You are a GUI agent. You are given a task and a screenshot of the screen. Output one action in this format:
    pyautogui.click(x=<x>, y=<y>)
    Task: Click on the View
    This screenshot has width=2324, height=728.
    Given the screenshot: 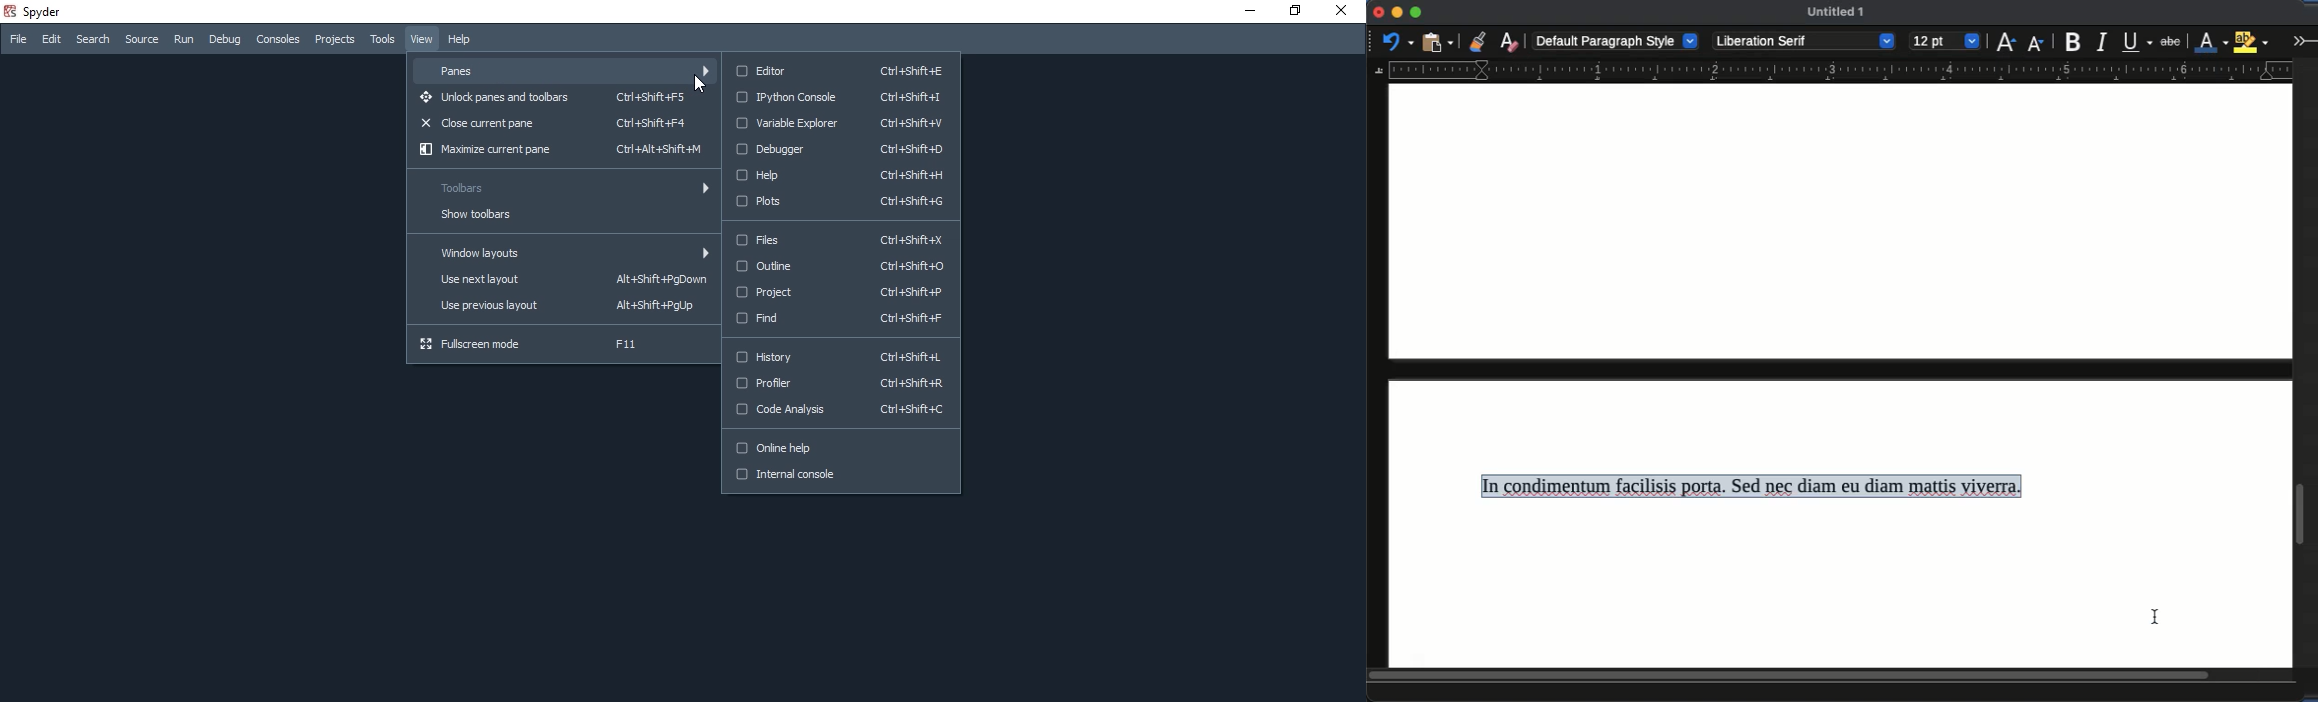 What is the action you would take?
    pyautogui.click(x=420, y=38)
    